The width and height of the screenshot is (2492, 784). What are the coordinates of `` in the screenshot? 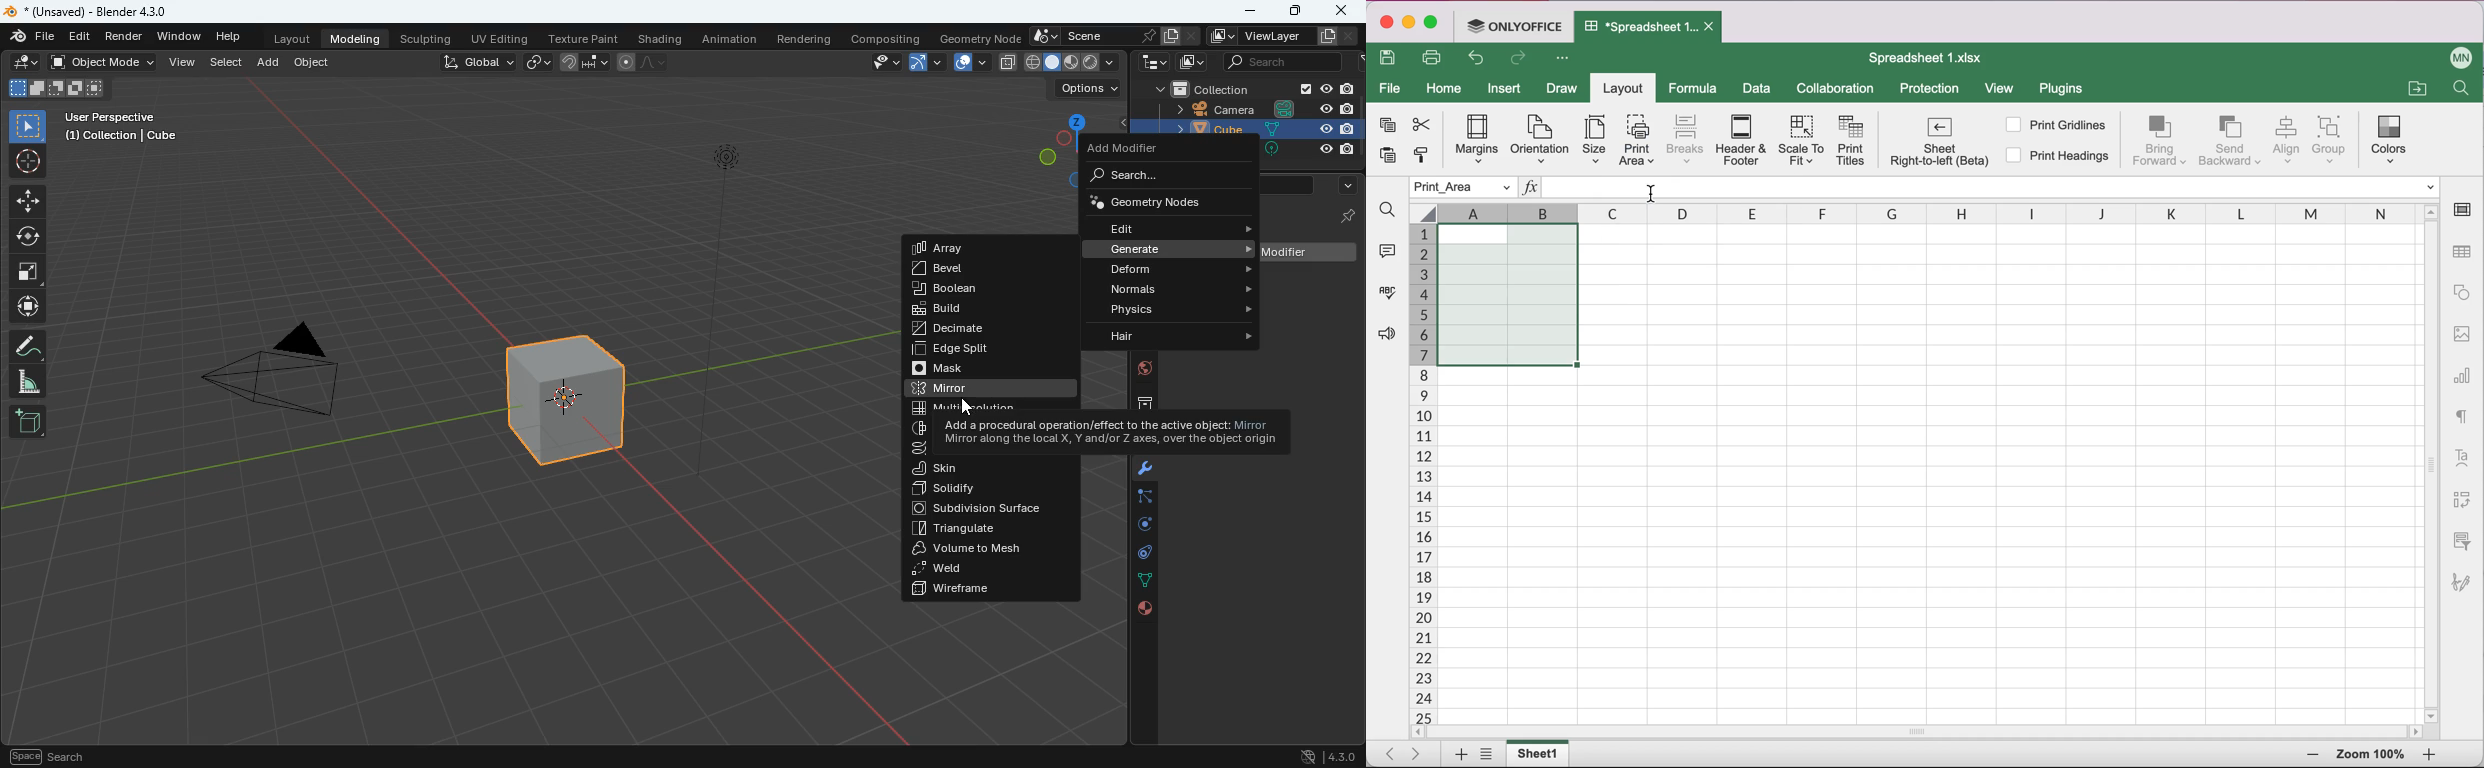 It's located at (1278, 129).